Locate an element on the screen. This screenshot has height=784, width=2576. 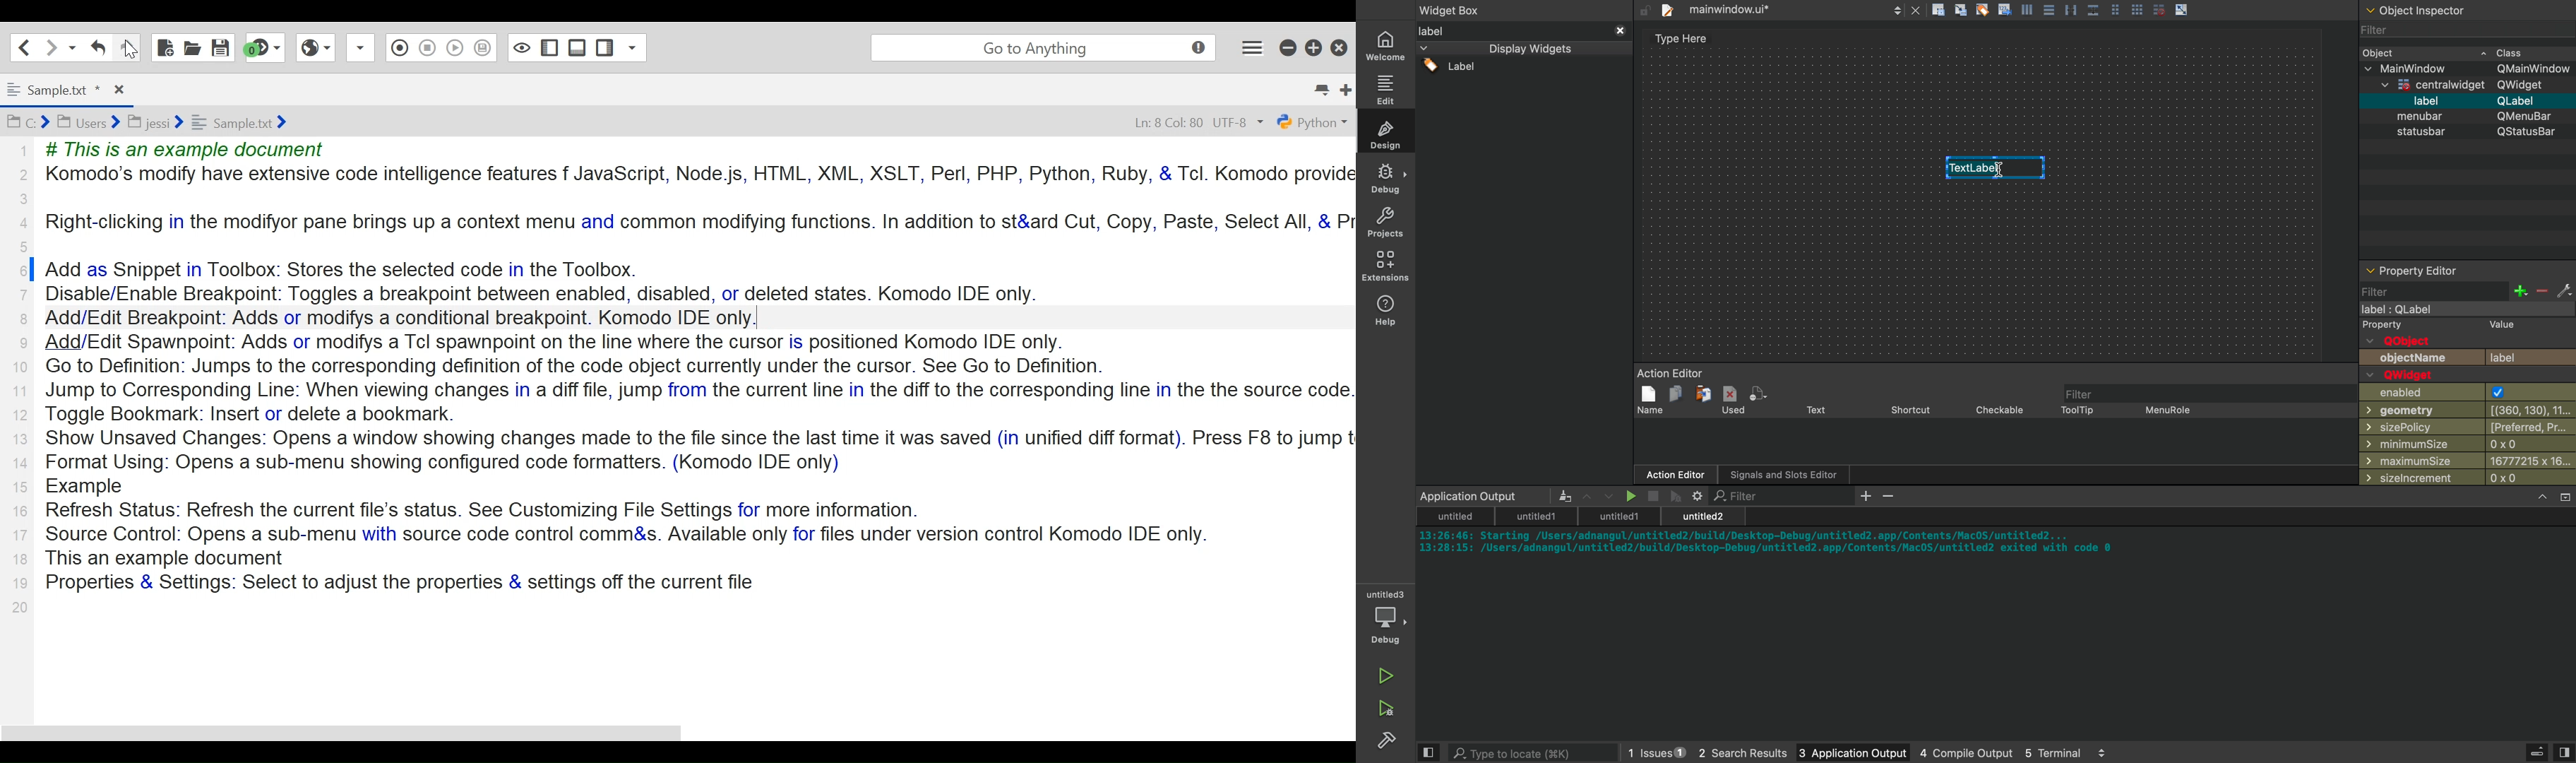
Line 6 Column 5 is located at coordinates (1171, 122).